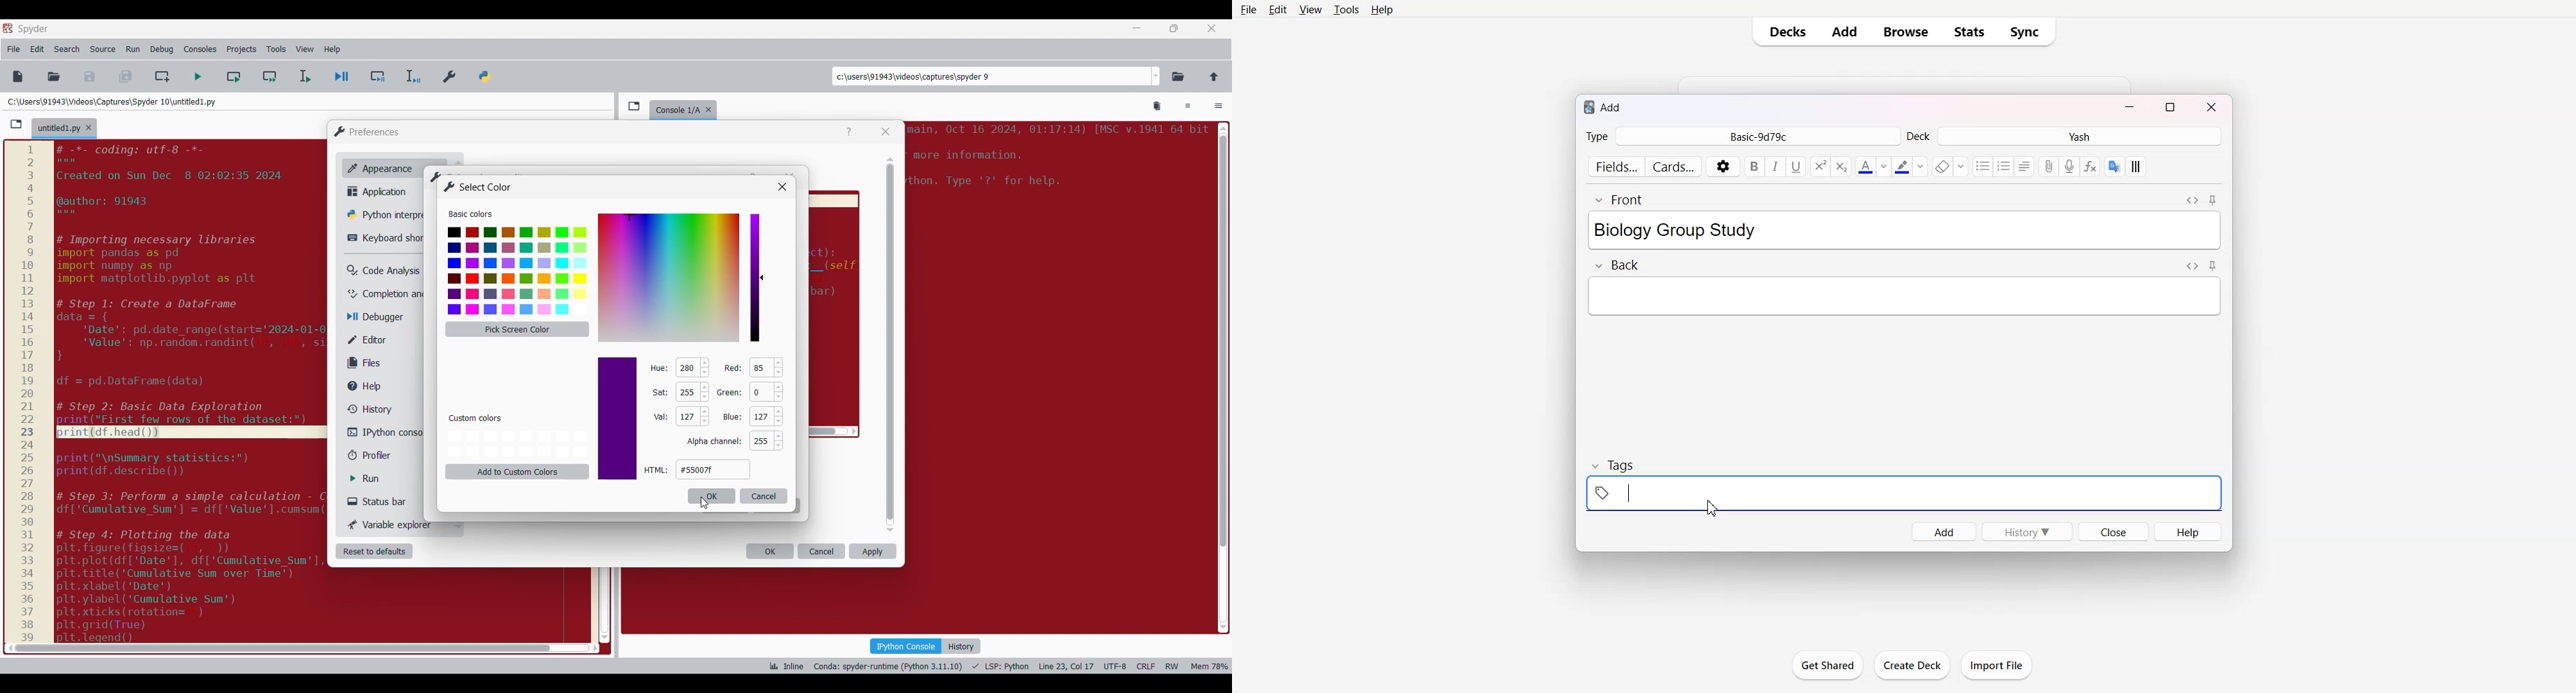  I want to click on back input field, so click(1904, 296).